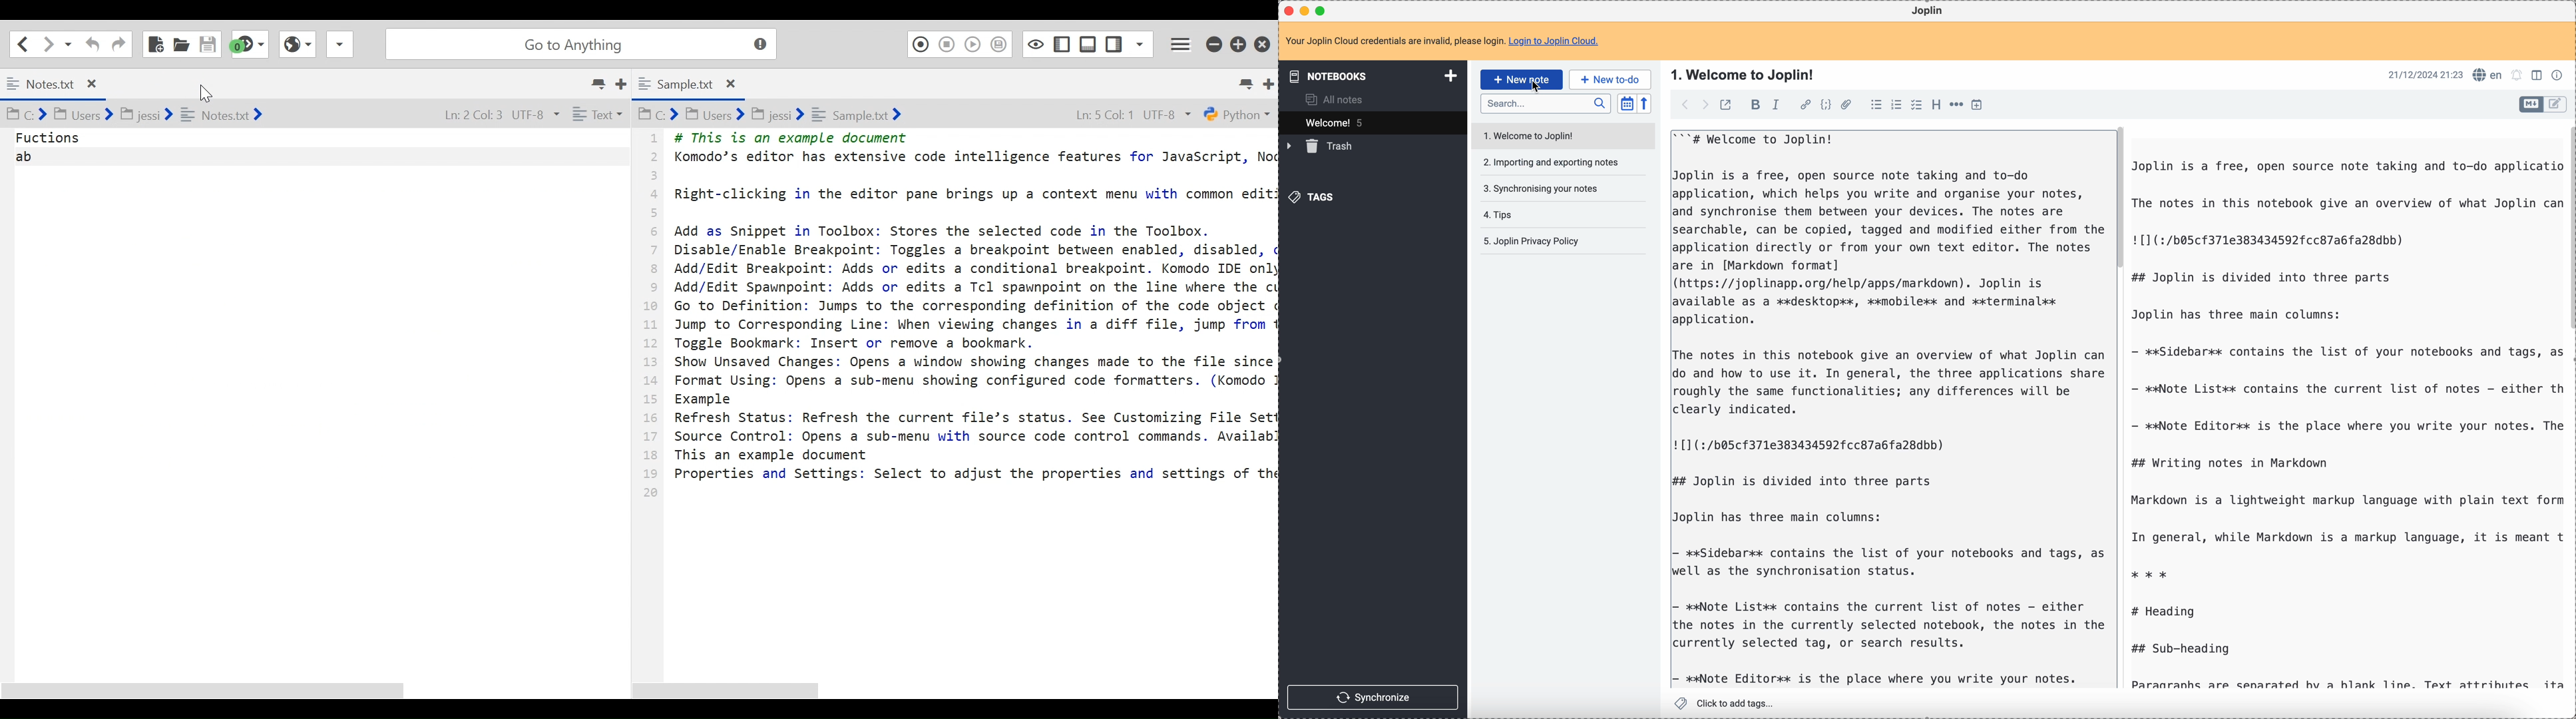 The width and height of the screenshot is (2576, 728). What do you see at coordinates (1916, 105) in the screenshot?
I see `check list` at bounding box center [1916, 105].